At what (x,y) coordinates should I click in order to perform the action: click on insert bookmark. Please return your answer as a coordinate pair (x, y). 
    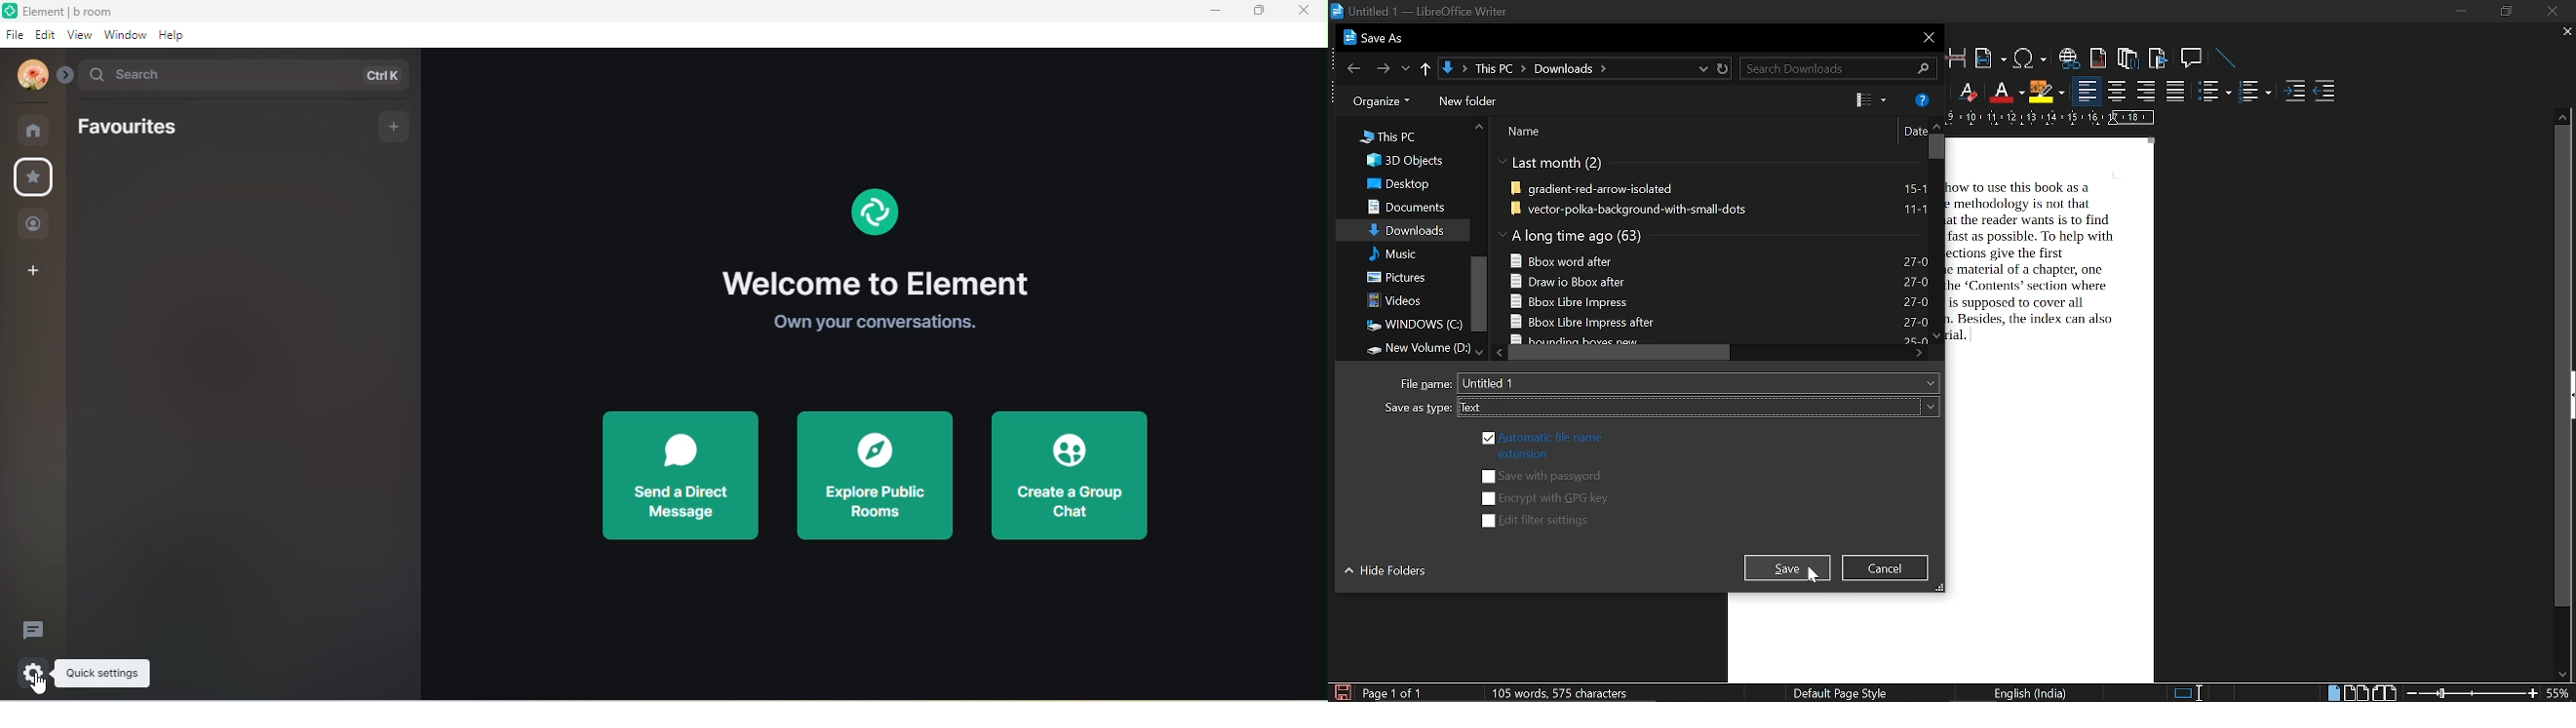
    Looking at the image, I should click on (2160, 58).